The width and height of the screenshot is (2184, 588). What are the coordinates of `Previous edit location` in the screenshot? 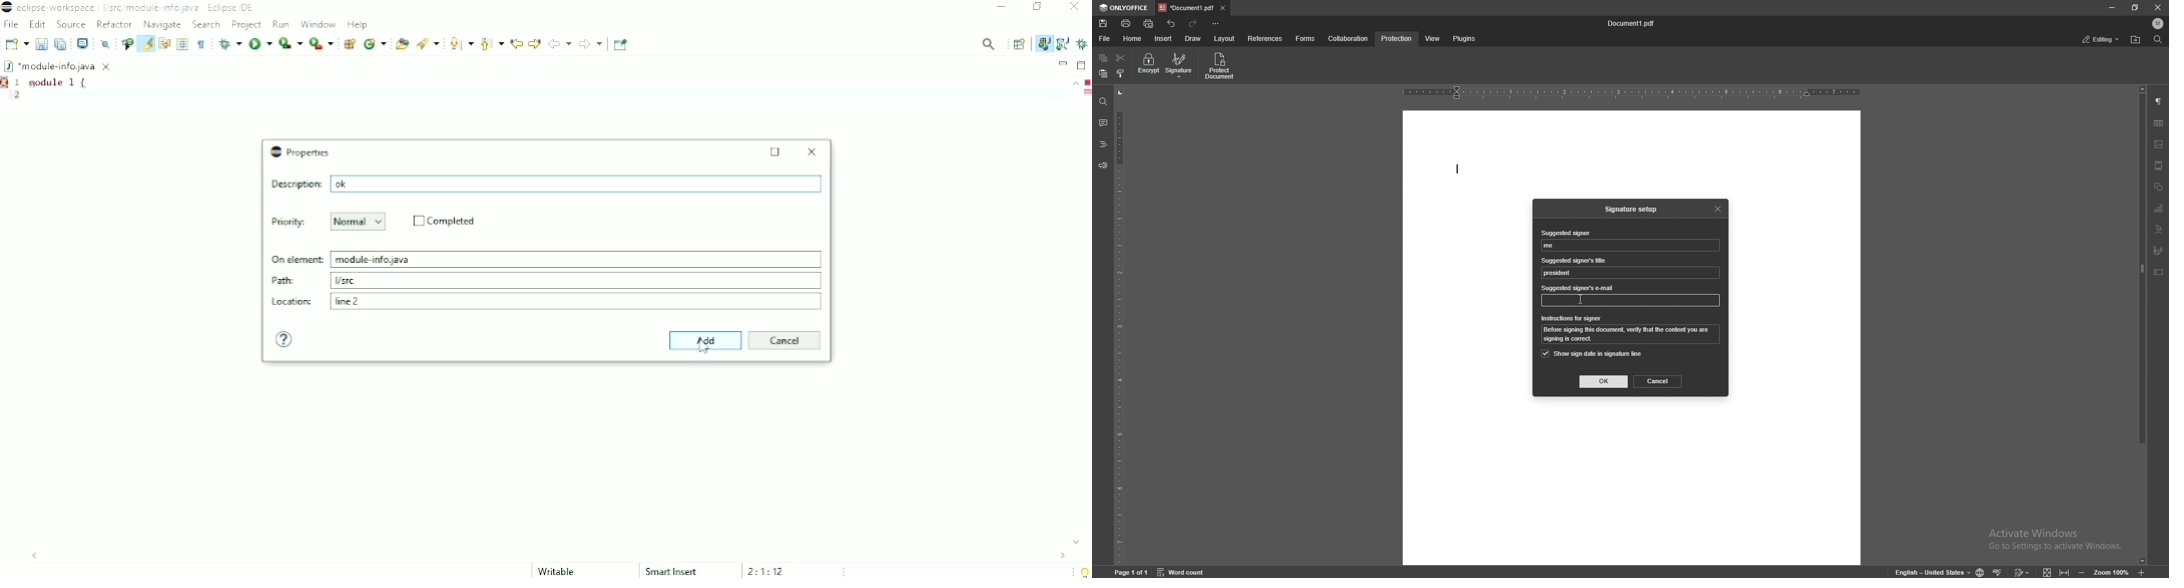 It's located at (516, 43).